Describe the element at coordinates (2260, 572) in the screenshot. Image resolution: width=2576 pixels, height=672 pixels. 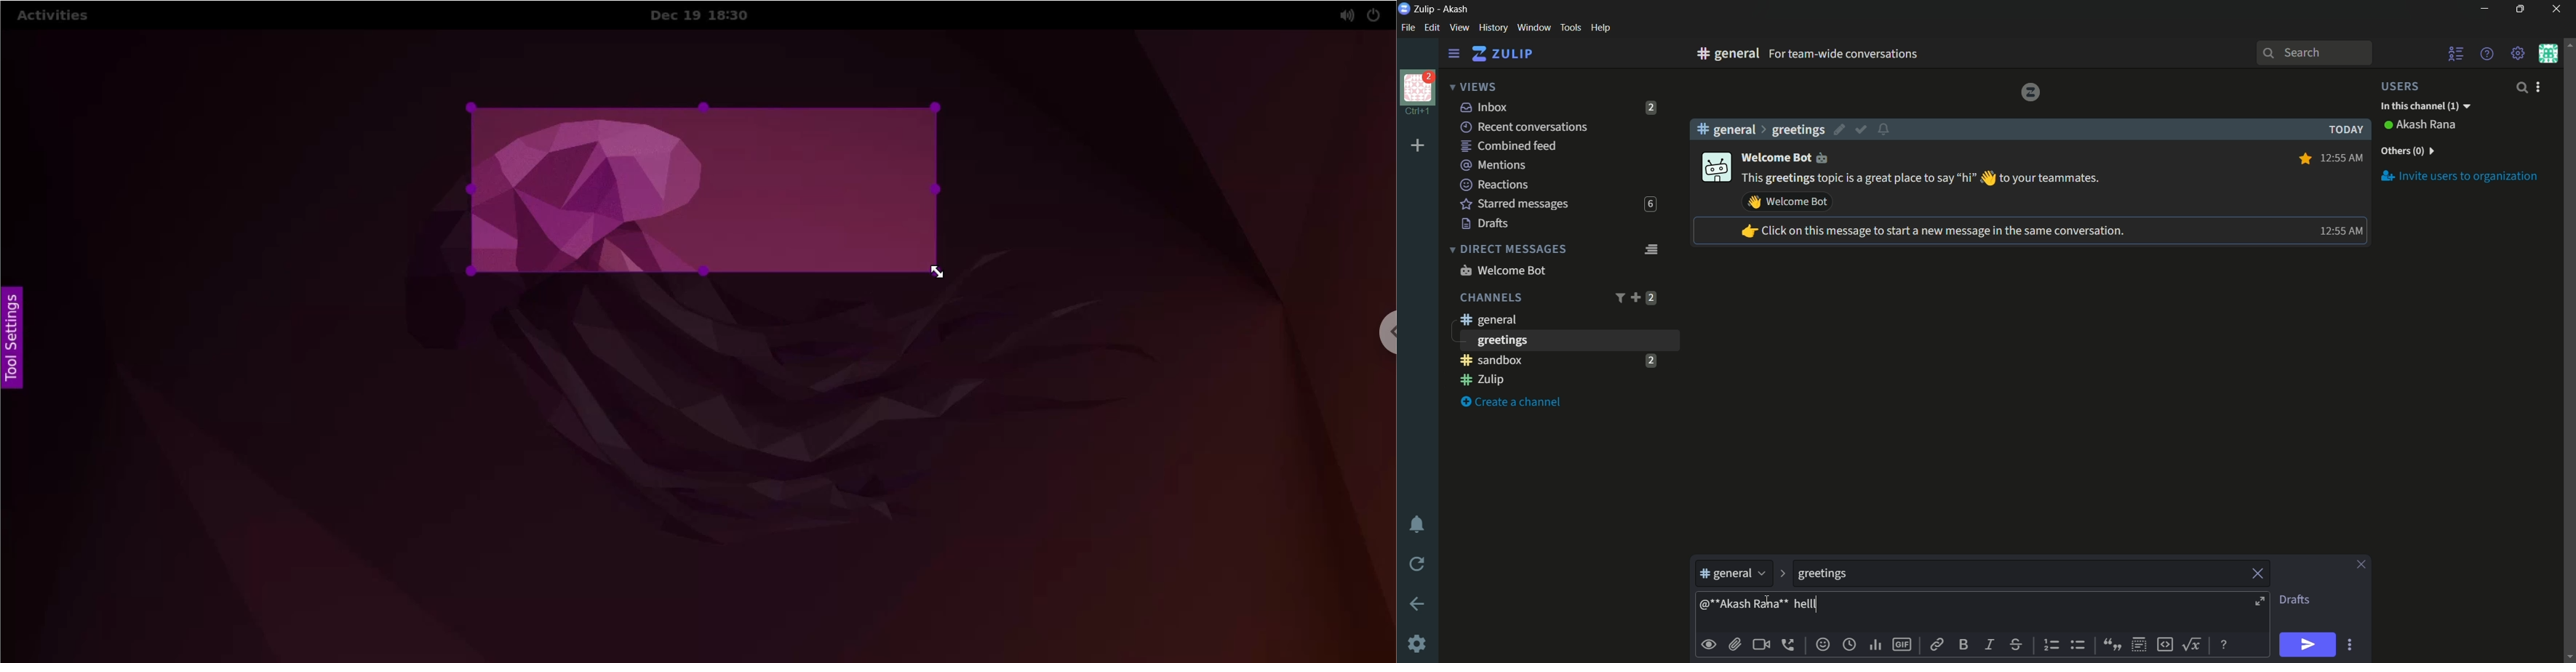
I see `remove topic` at that location.